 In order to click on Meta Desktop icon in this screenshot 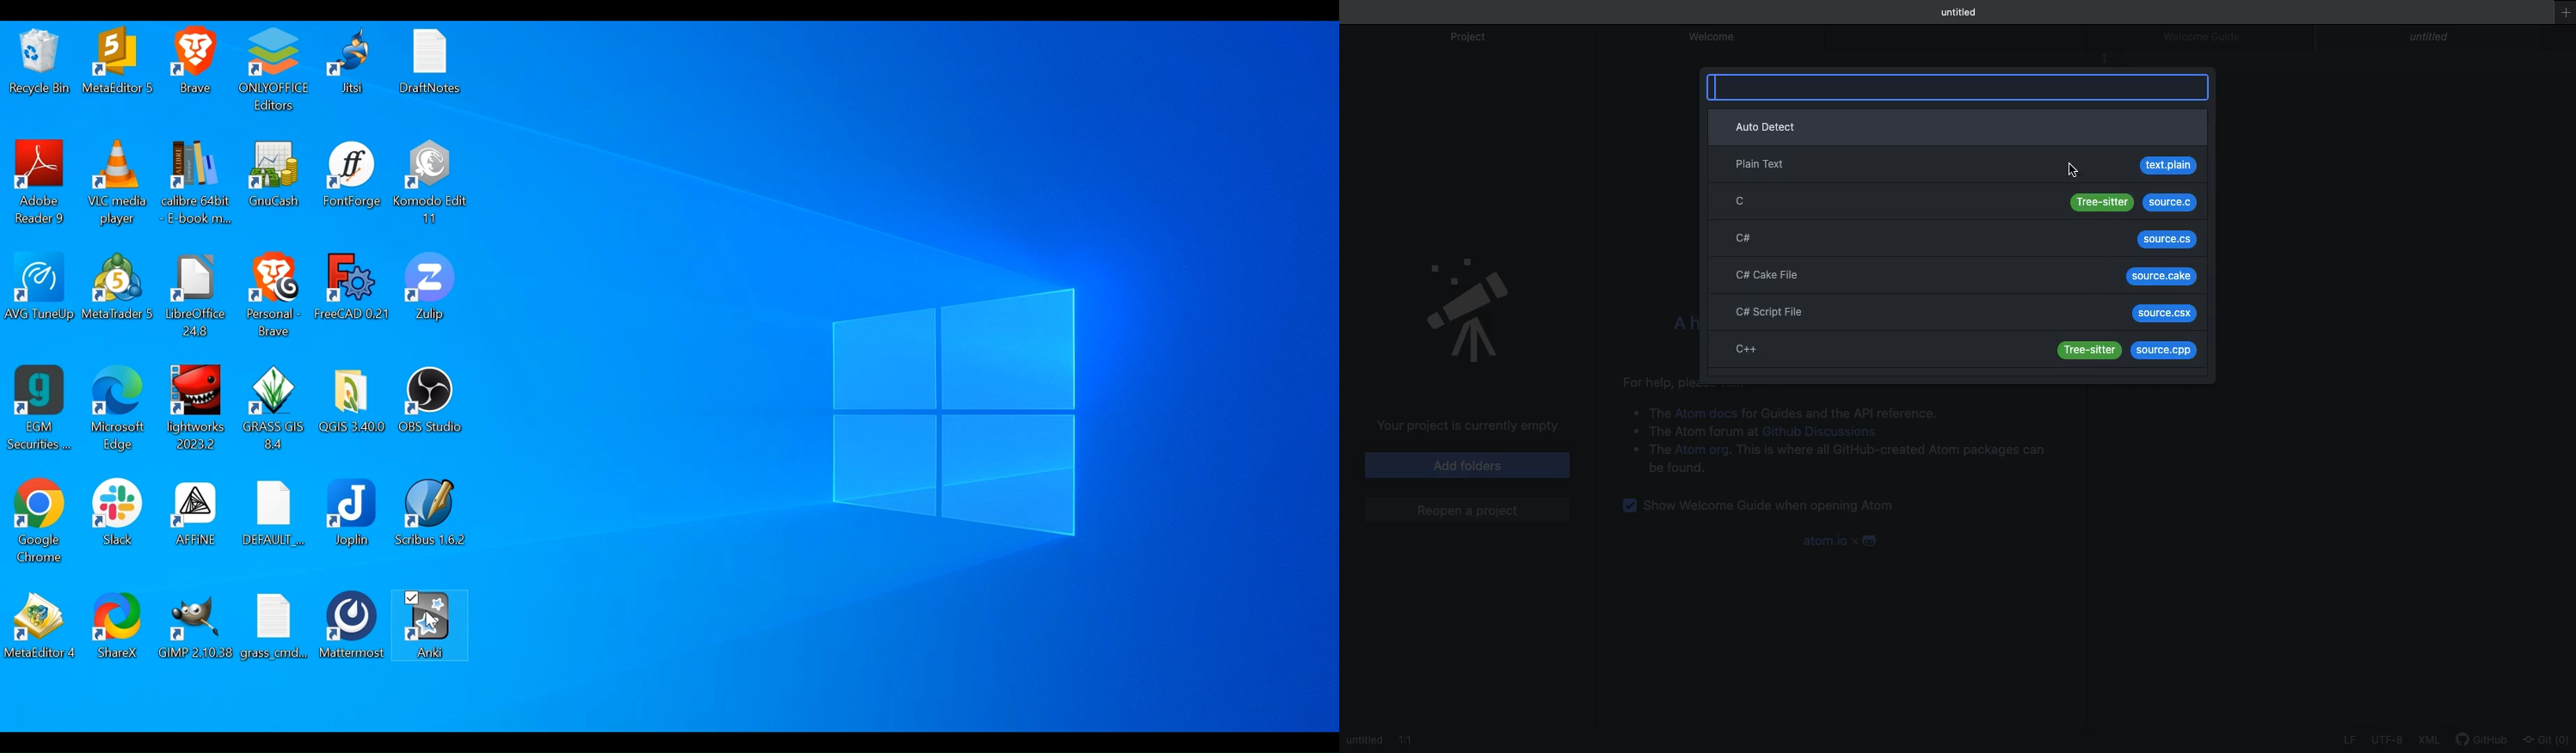, I will do `click(41, 625)`.